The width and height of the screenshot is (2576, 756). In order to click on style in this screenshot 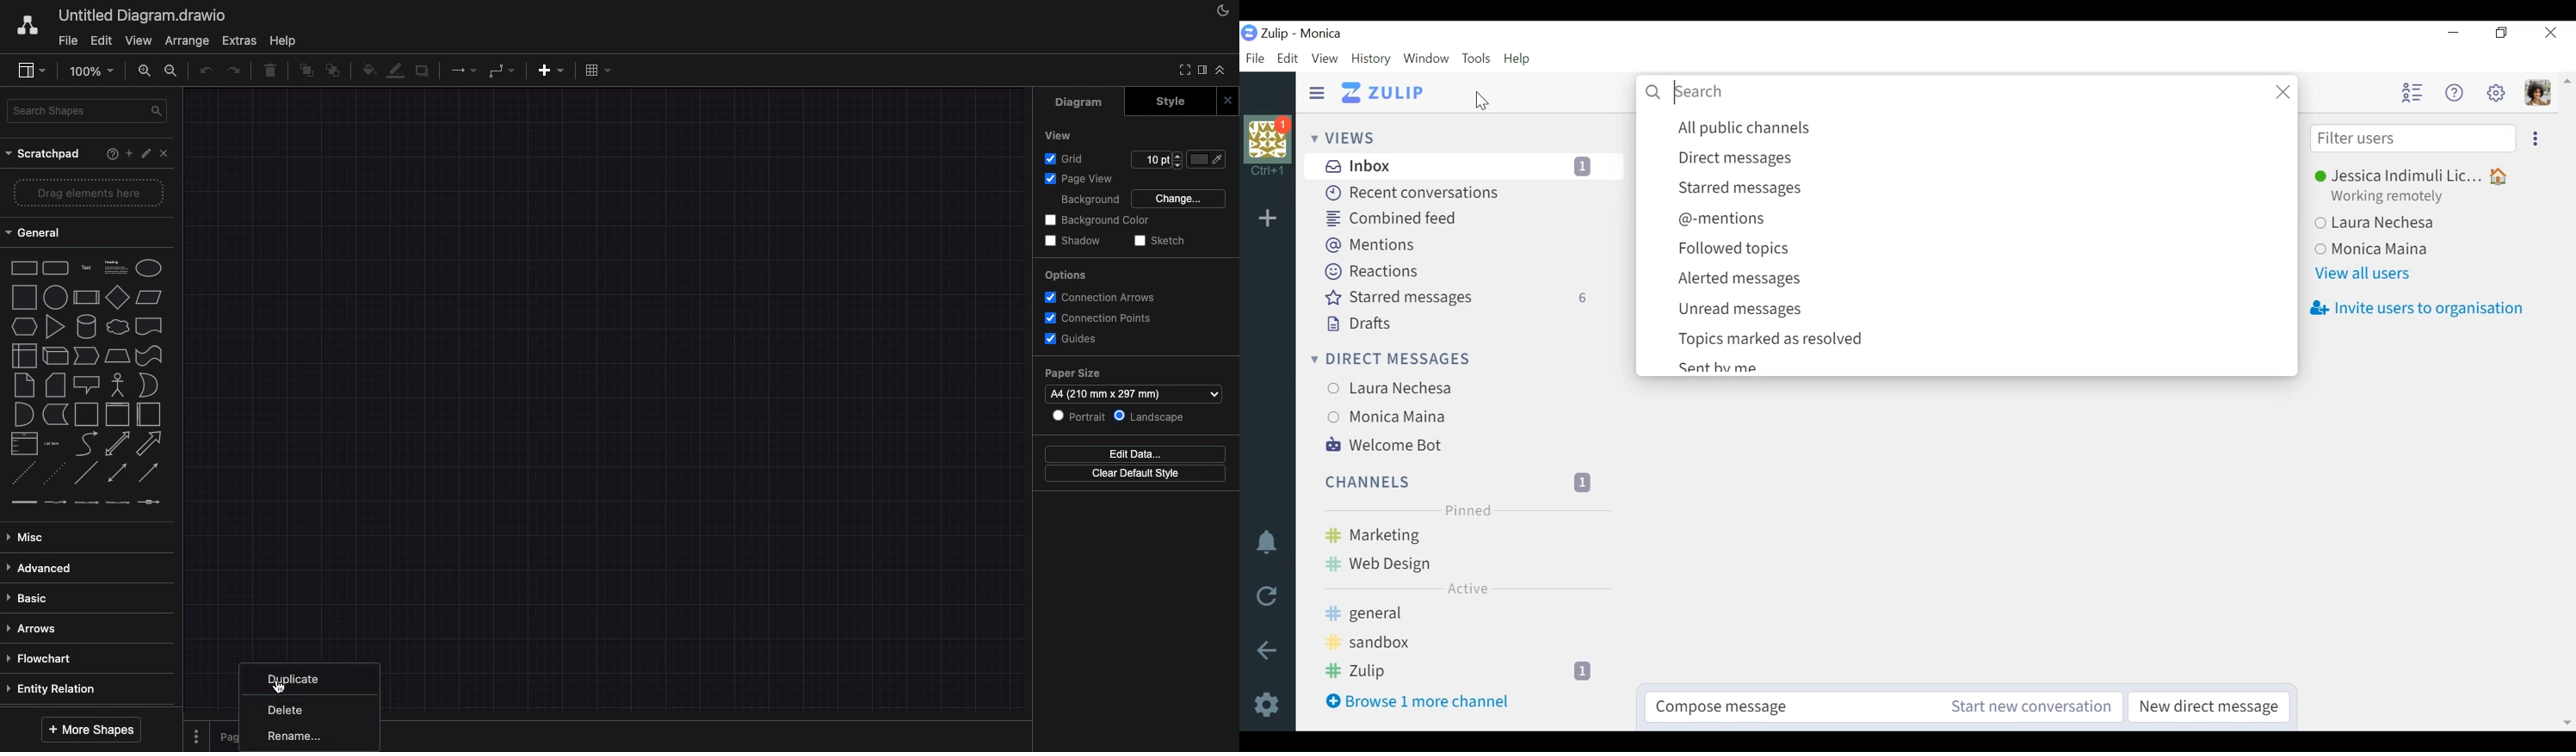, I will do `click(1173, 102)`.